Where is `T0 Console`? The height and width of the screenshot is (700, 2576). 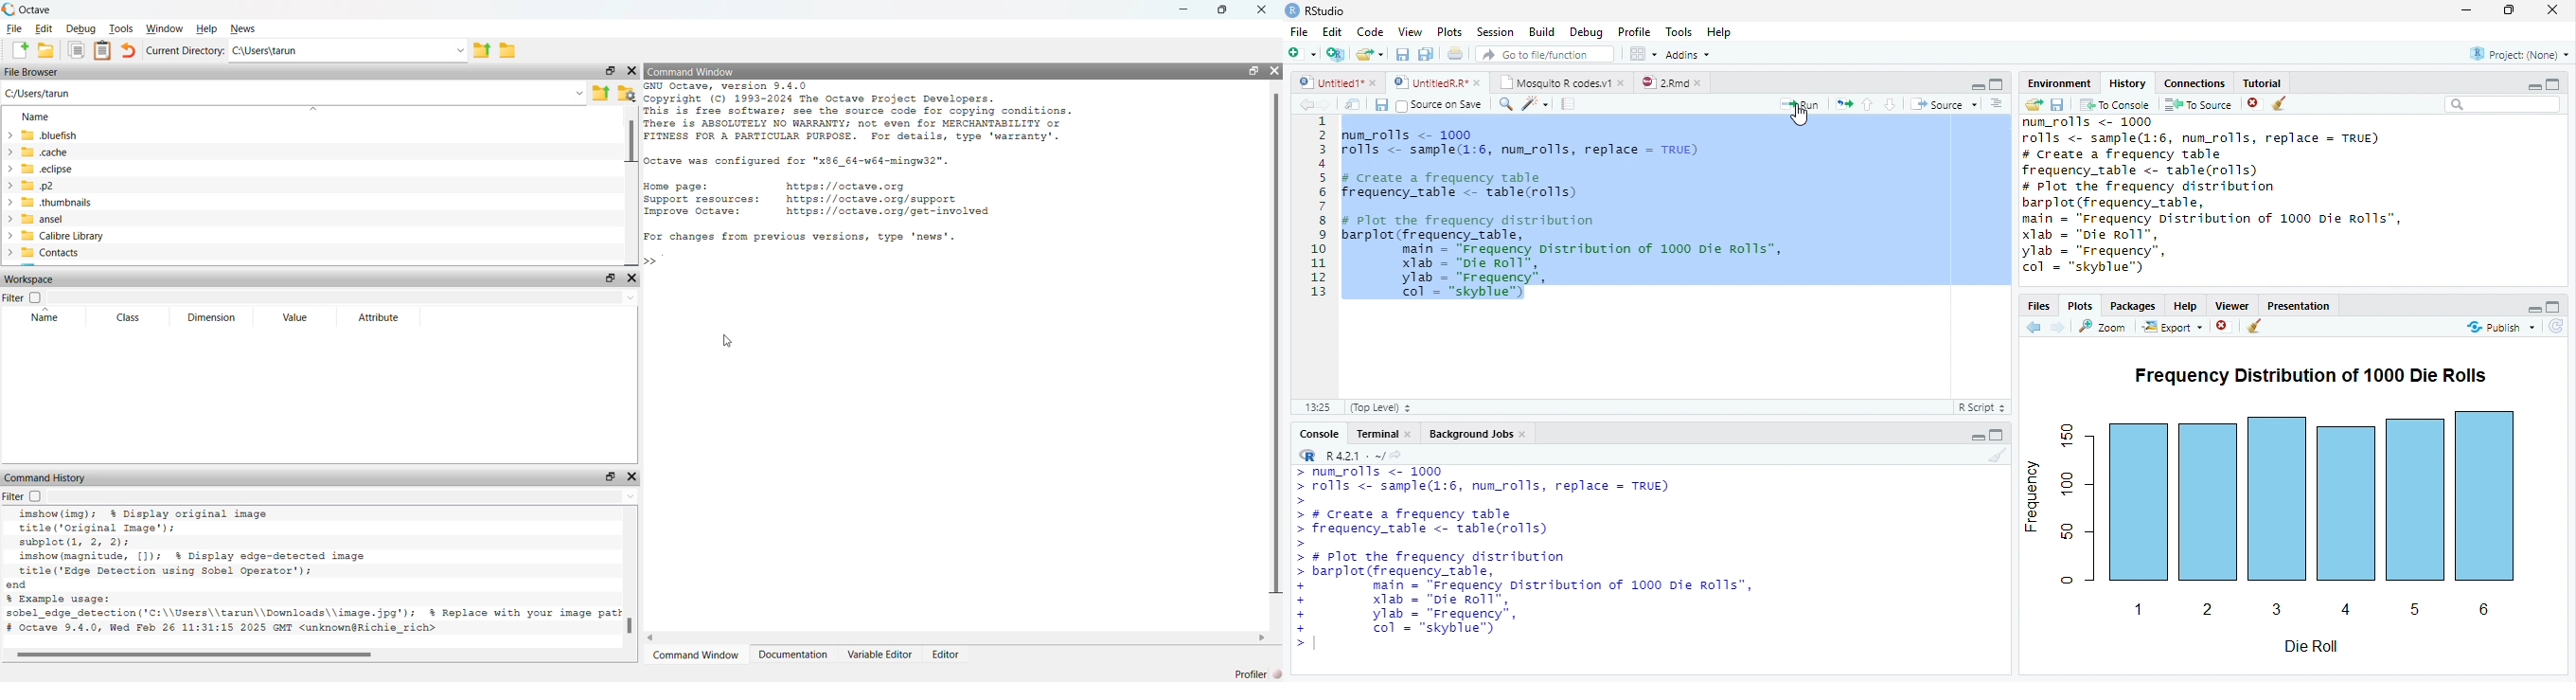 T0 Console is located at coordinates (2114, 103).